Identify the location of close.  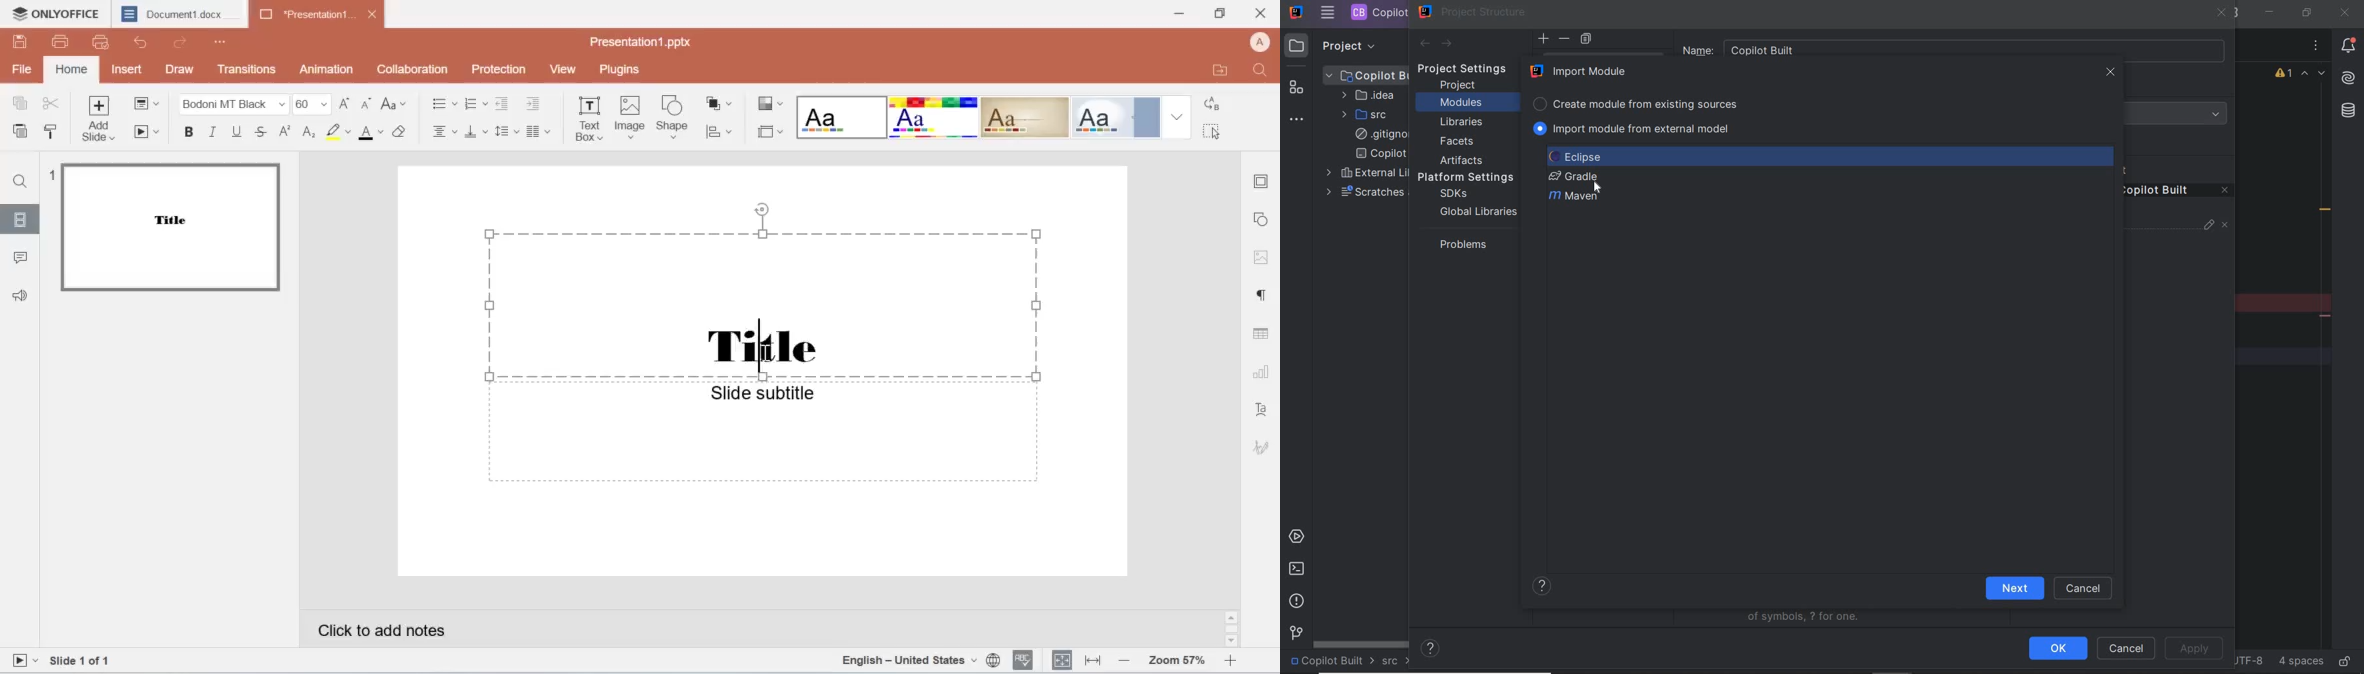
(2345, 12).